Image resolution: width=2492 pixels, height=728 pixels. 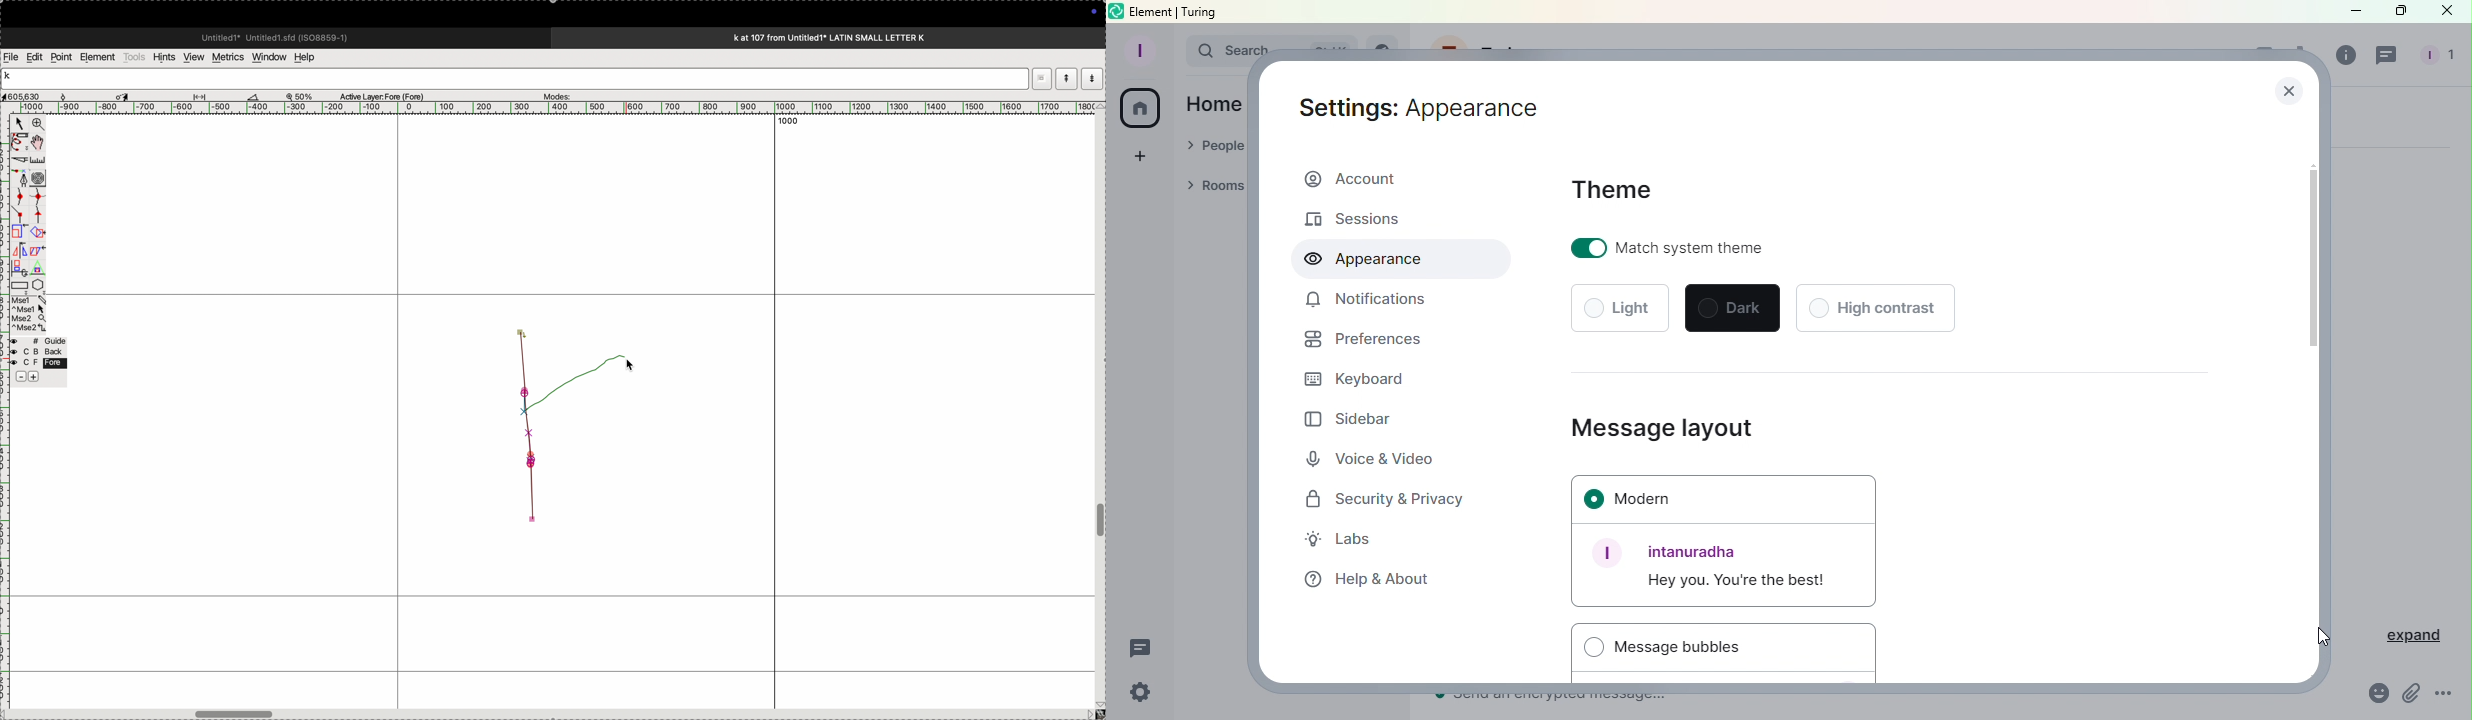 What do you see at coordinates (1614, 189) in the screenshot?
I see `Theme` at bounding box center [1614, 189].